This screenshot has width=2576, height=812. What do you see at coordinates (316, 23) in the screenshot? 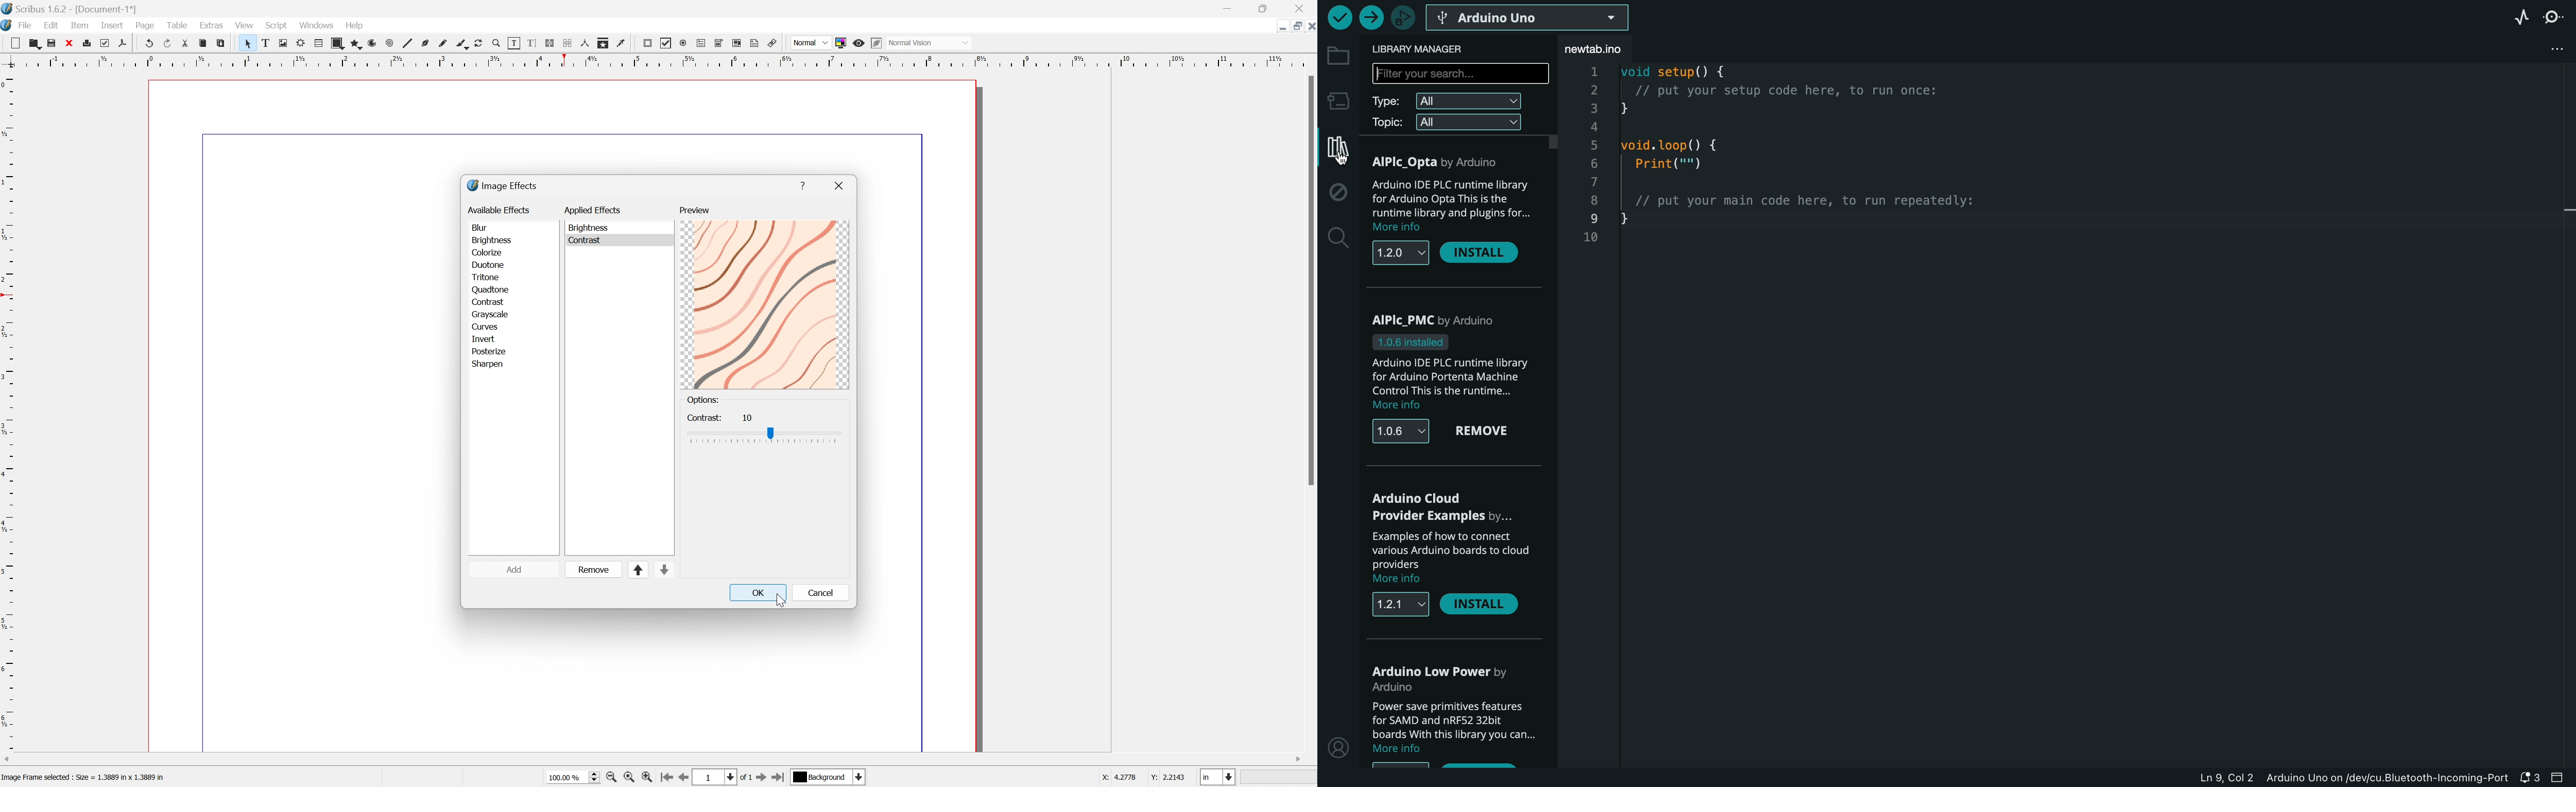
I see `Windows` at bounding box center [316, 23].